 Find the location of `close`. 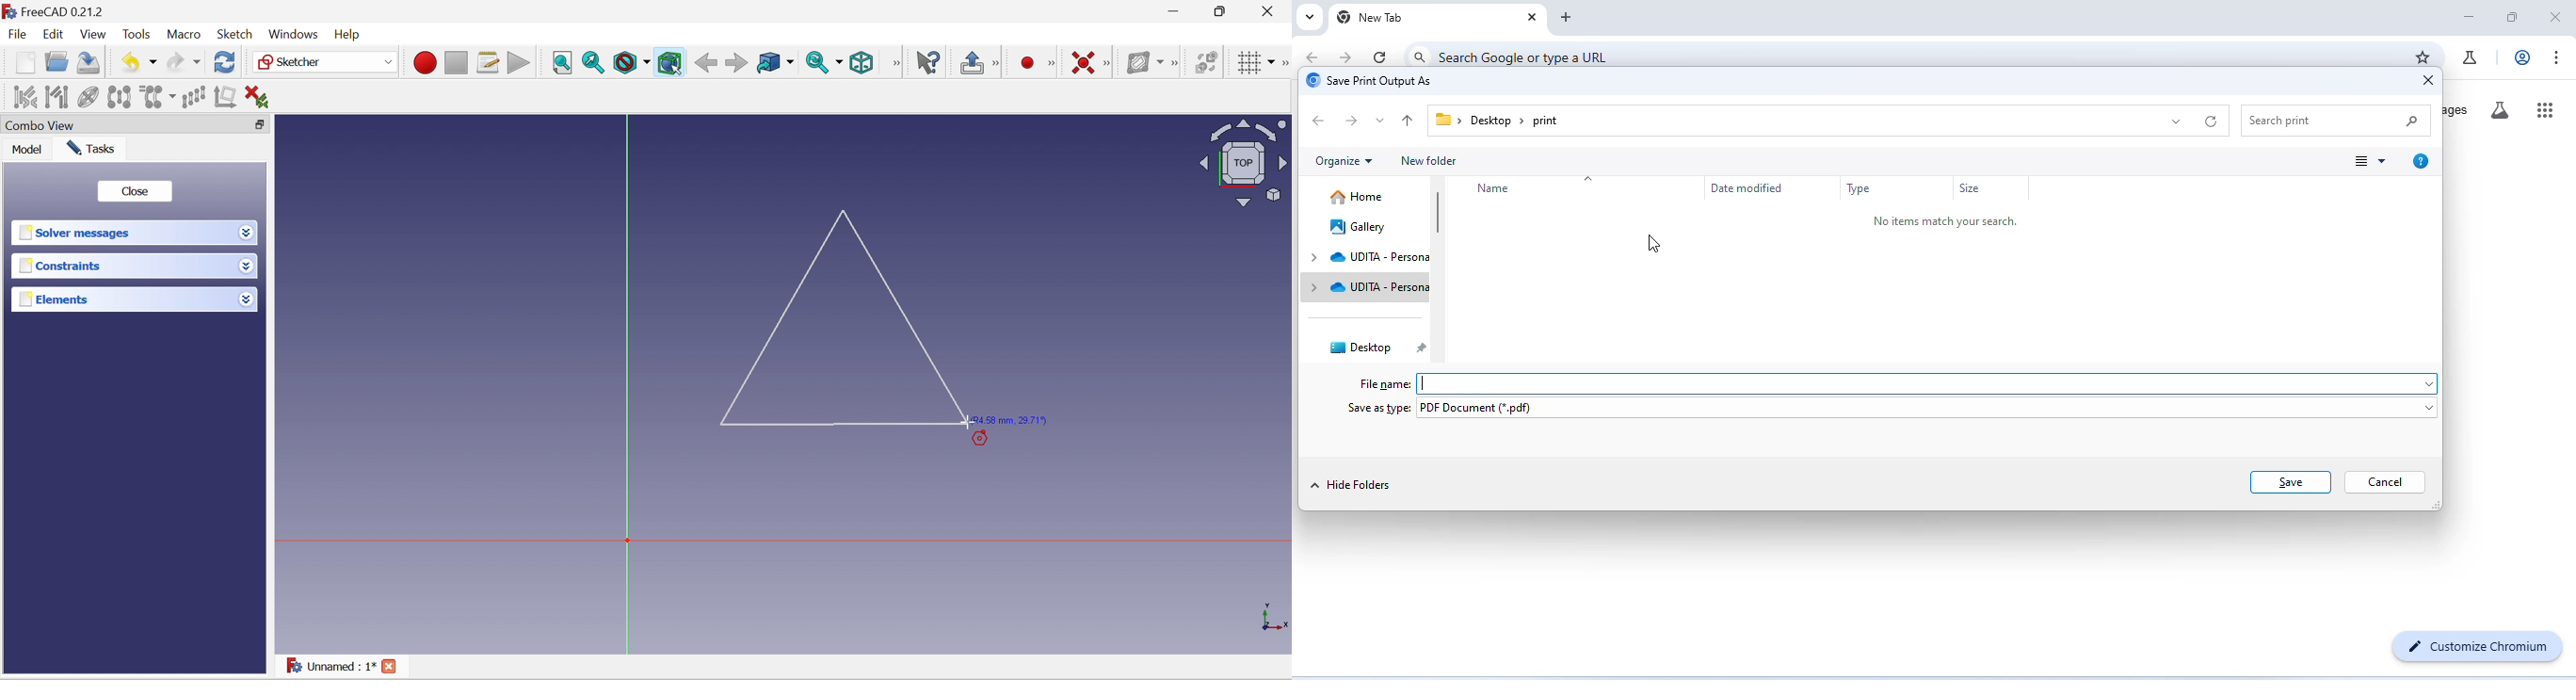

close is located at coordinates (2554, 15).